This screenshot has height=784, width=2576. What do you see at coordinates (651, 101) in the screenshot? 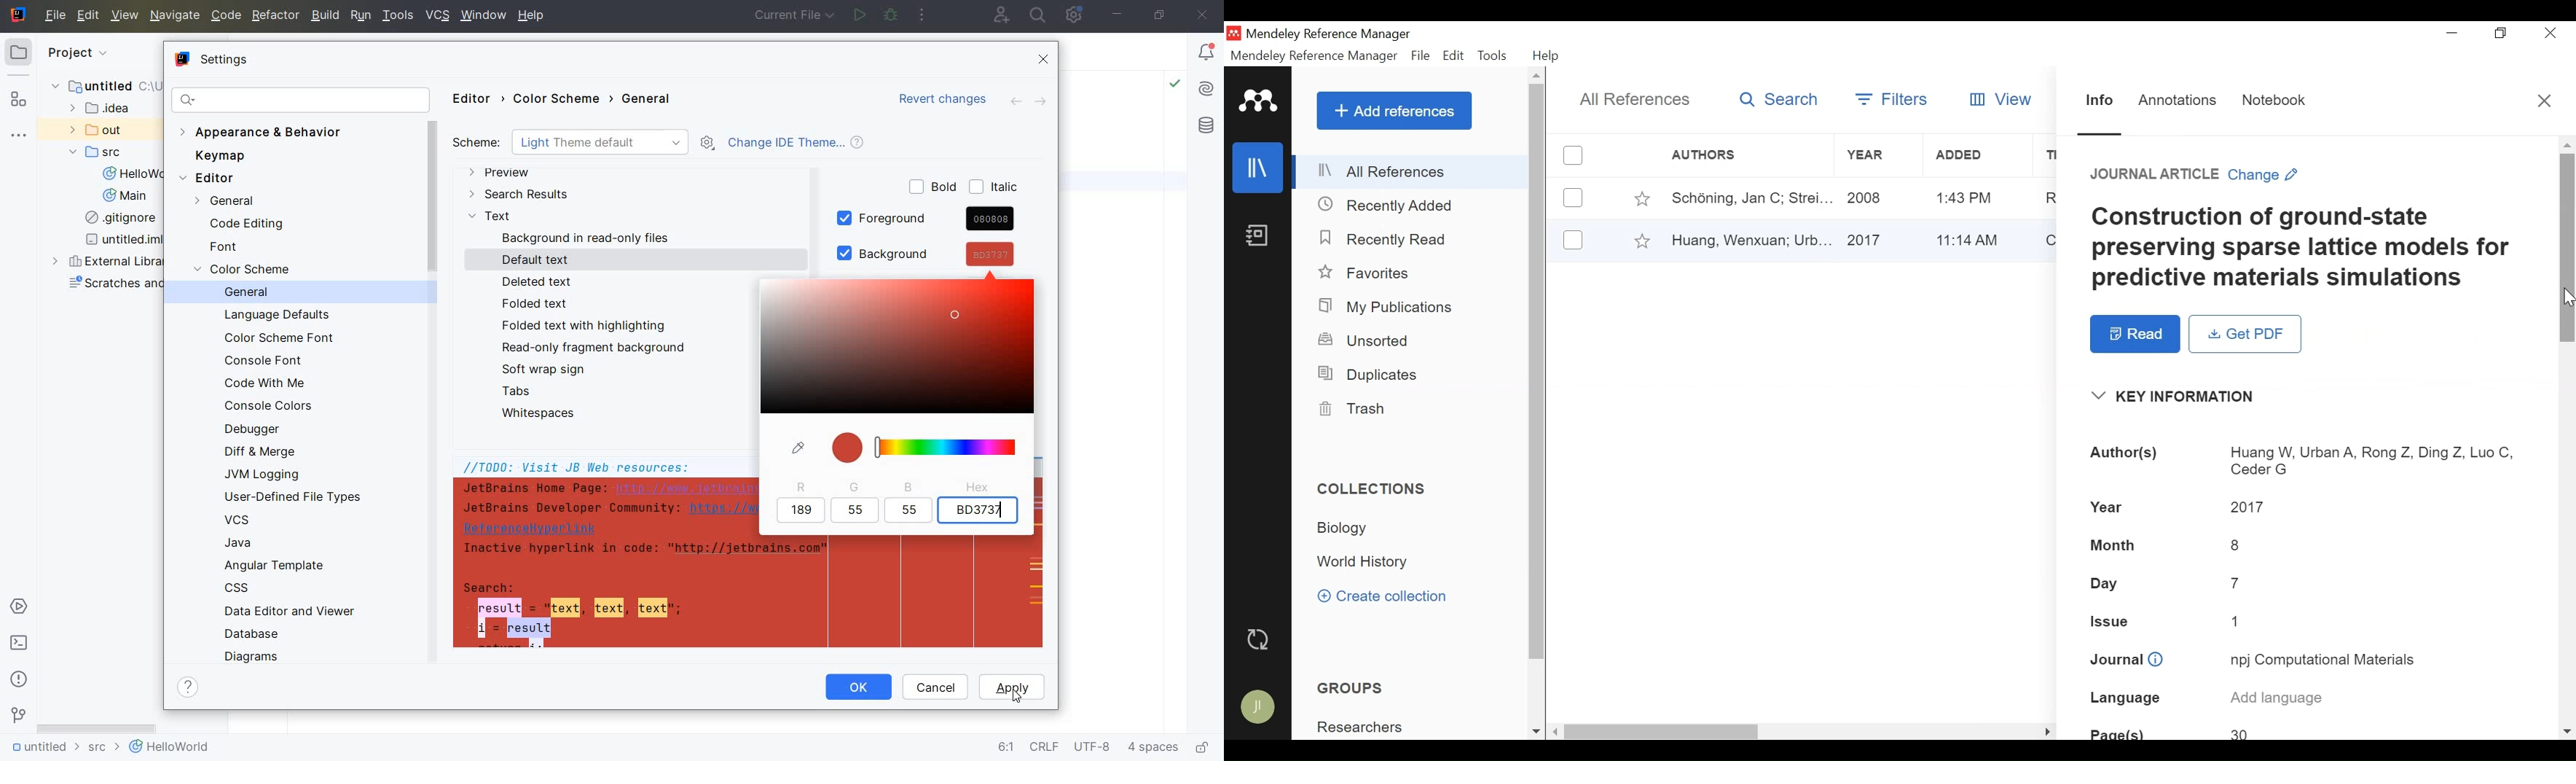
I see `GENERAL` at bounding box center [651, 101].